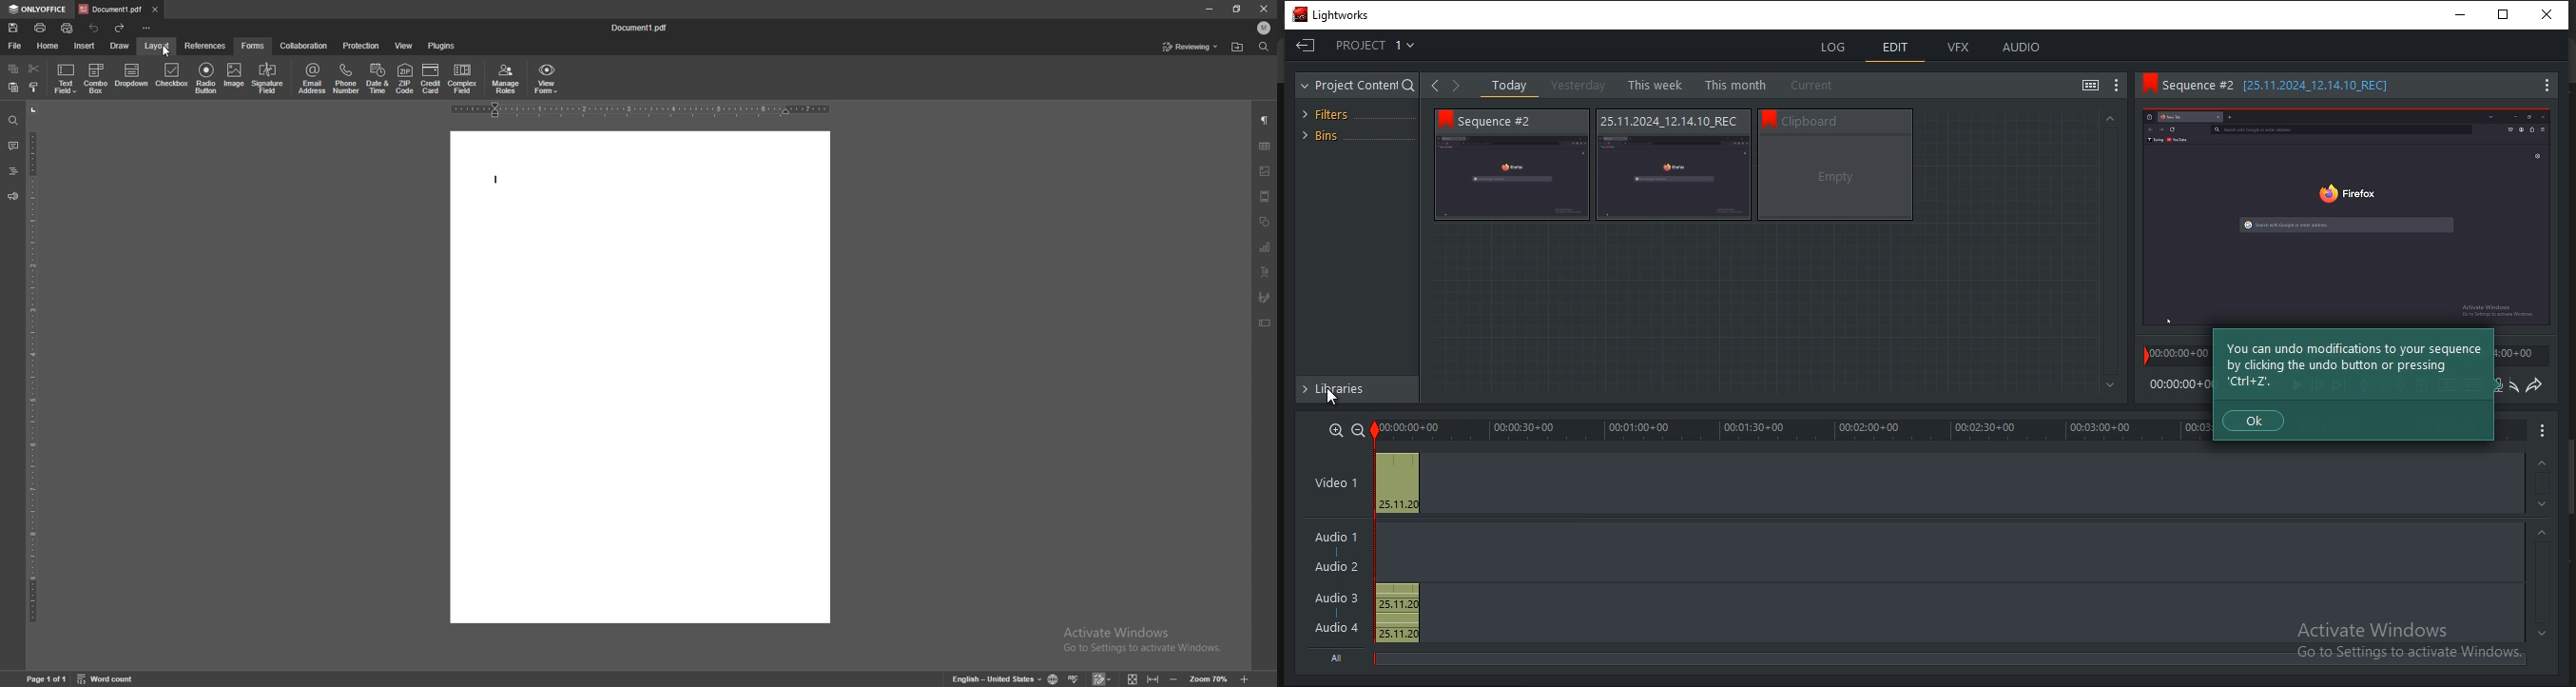  Describe the element at coordinates (641, 26) in the screenshot. I see `file name` at that location.